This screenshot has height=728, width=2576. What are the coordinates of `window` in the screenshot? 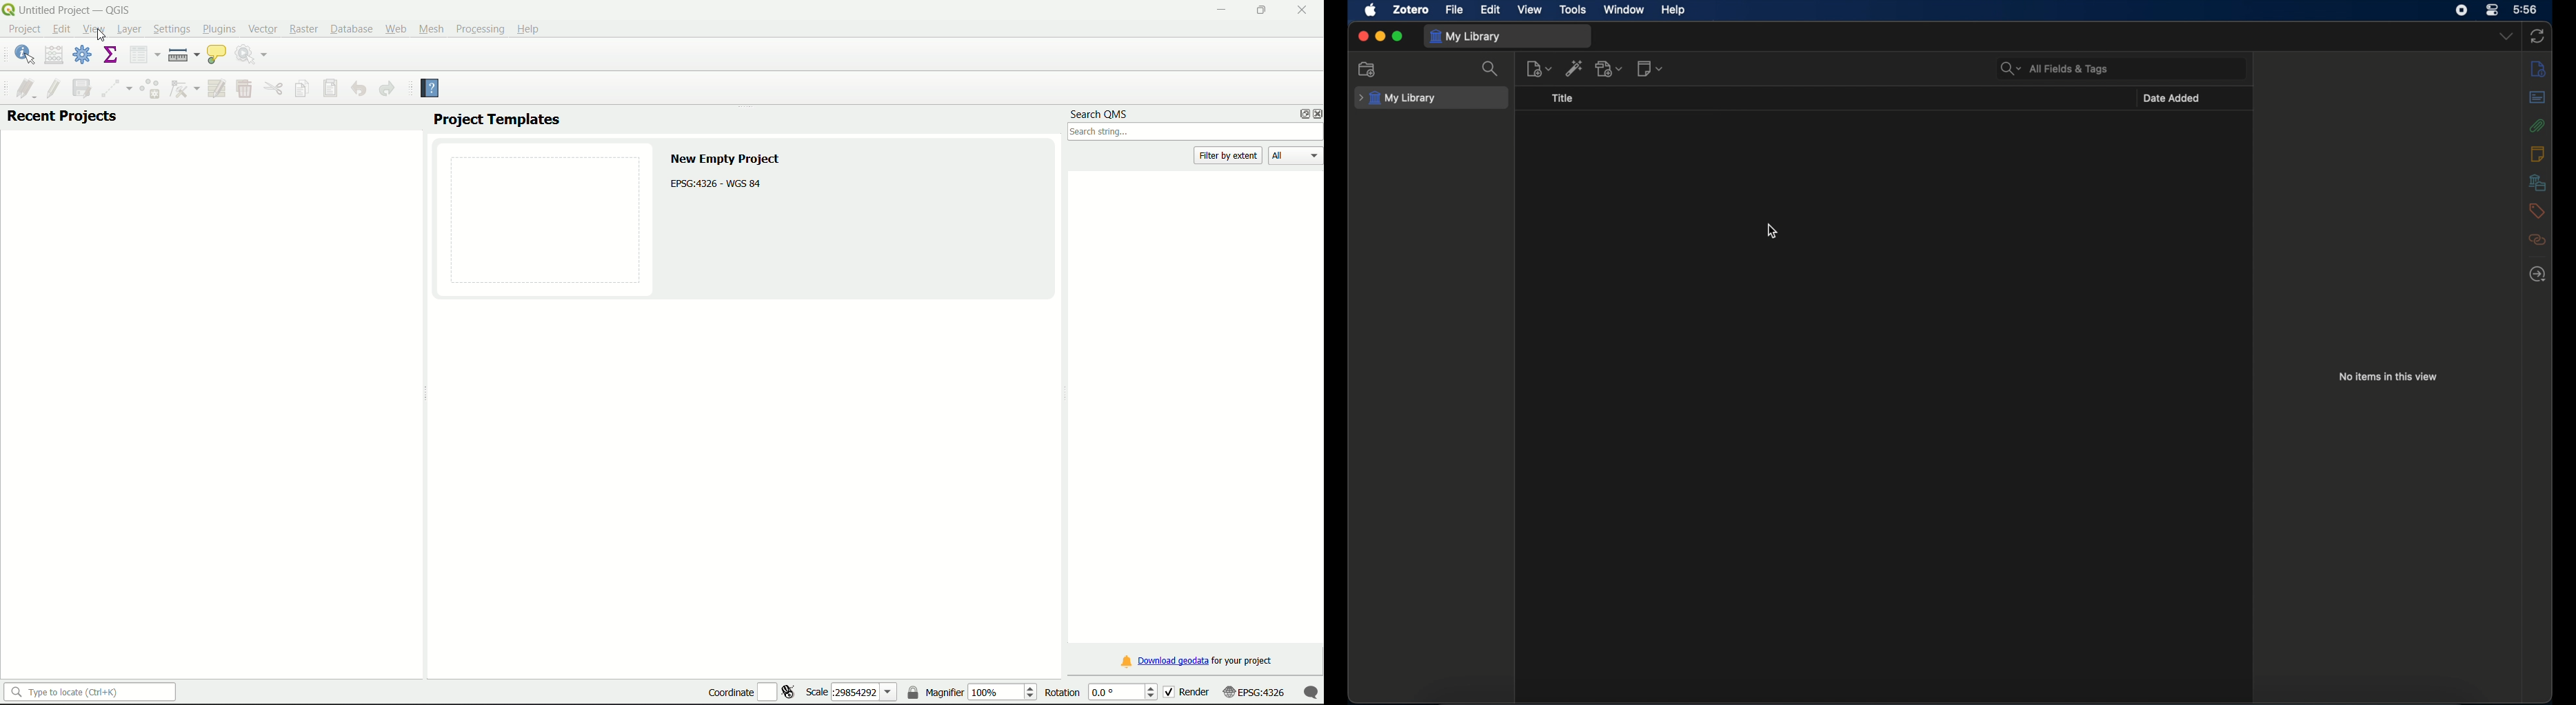 It's located at (1624, 10).